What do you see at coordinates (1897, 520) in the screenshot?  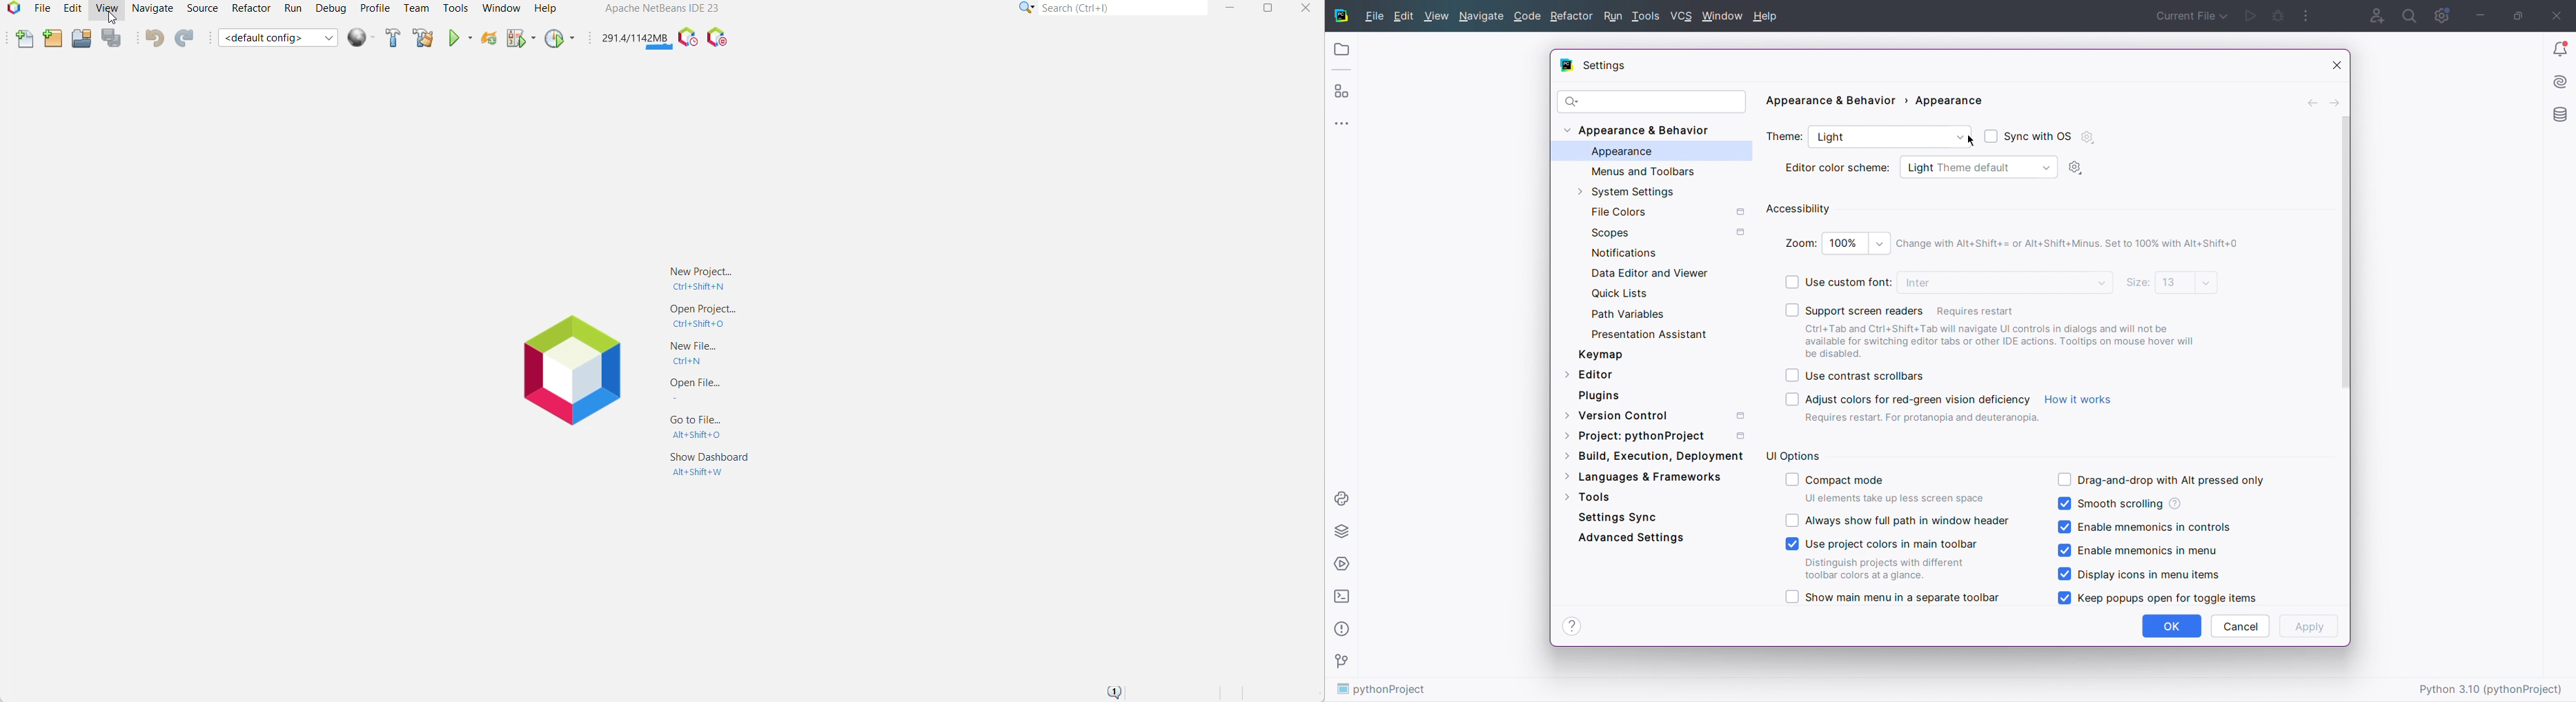 I see `Always show full path in window header` at bounding box center [1897, 520].